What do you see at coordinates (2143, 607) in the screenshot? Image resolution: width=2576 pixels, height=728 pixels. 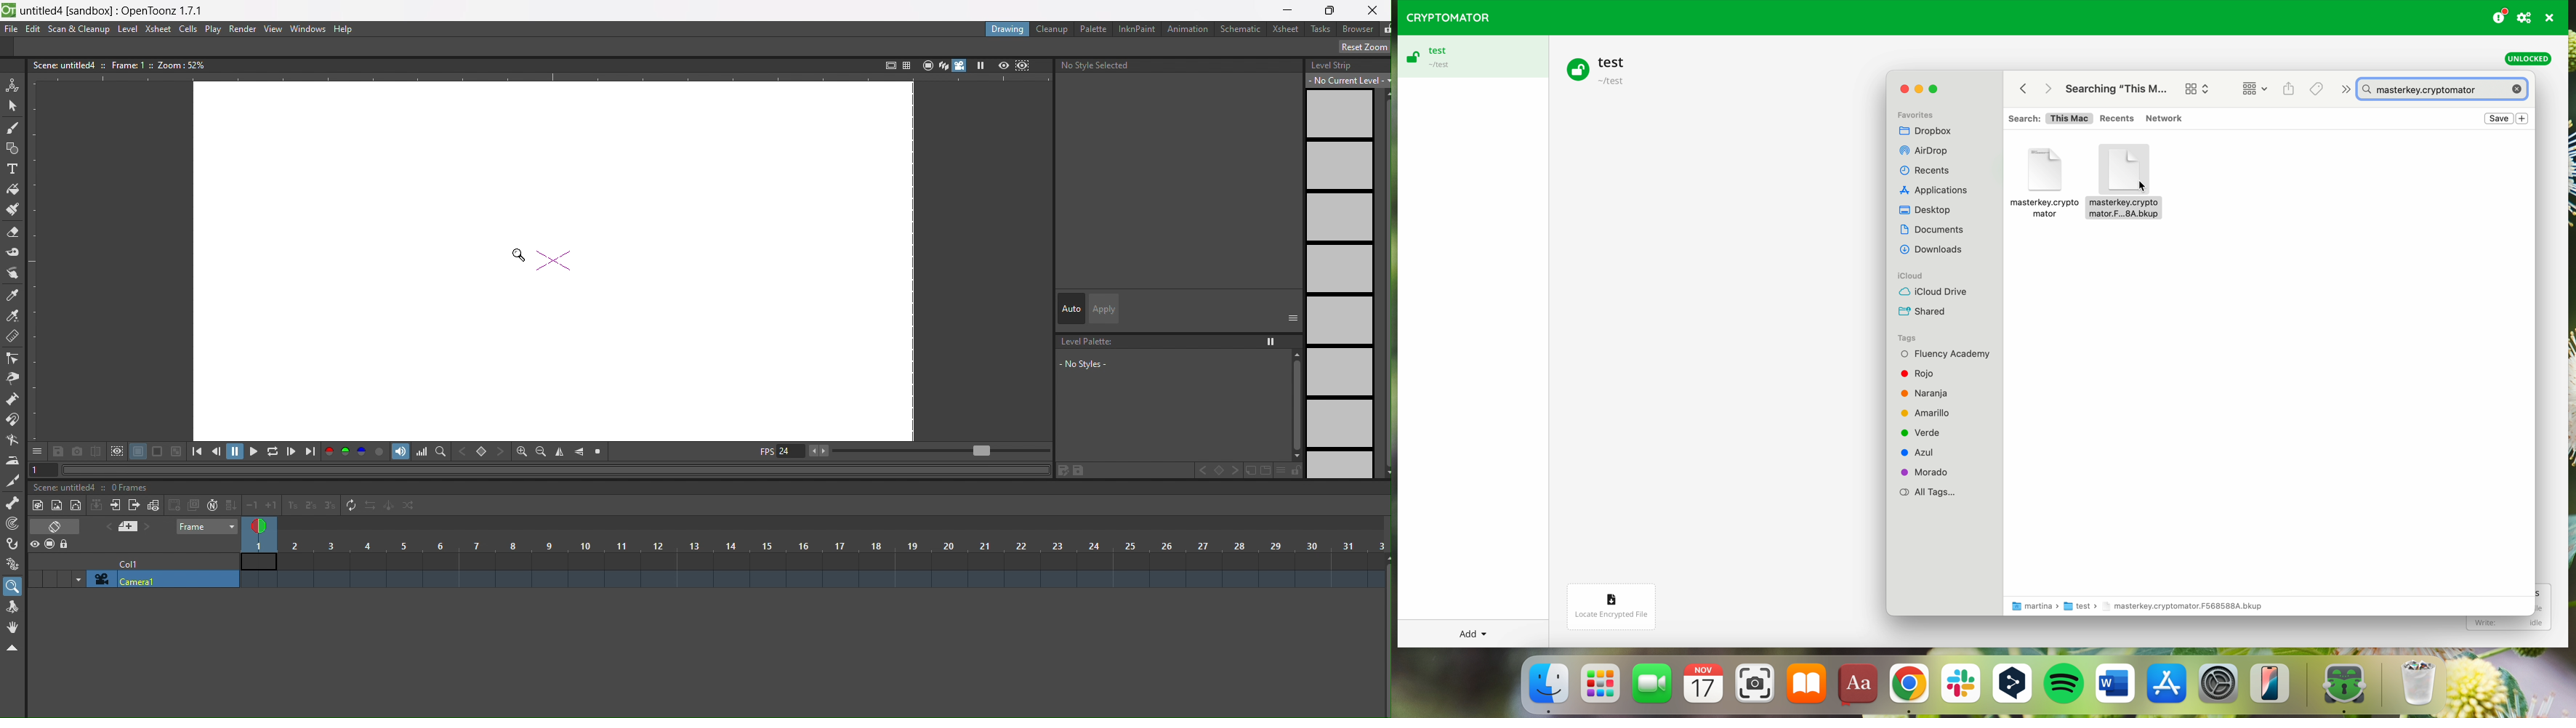 I see `folder location` at bounding box center [2143, 607].